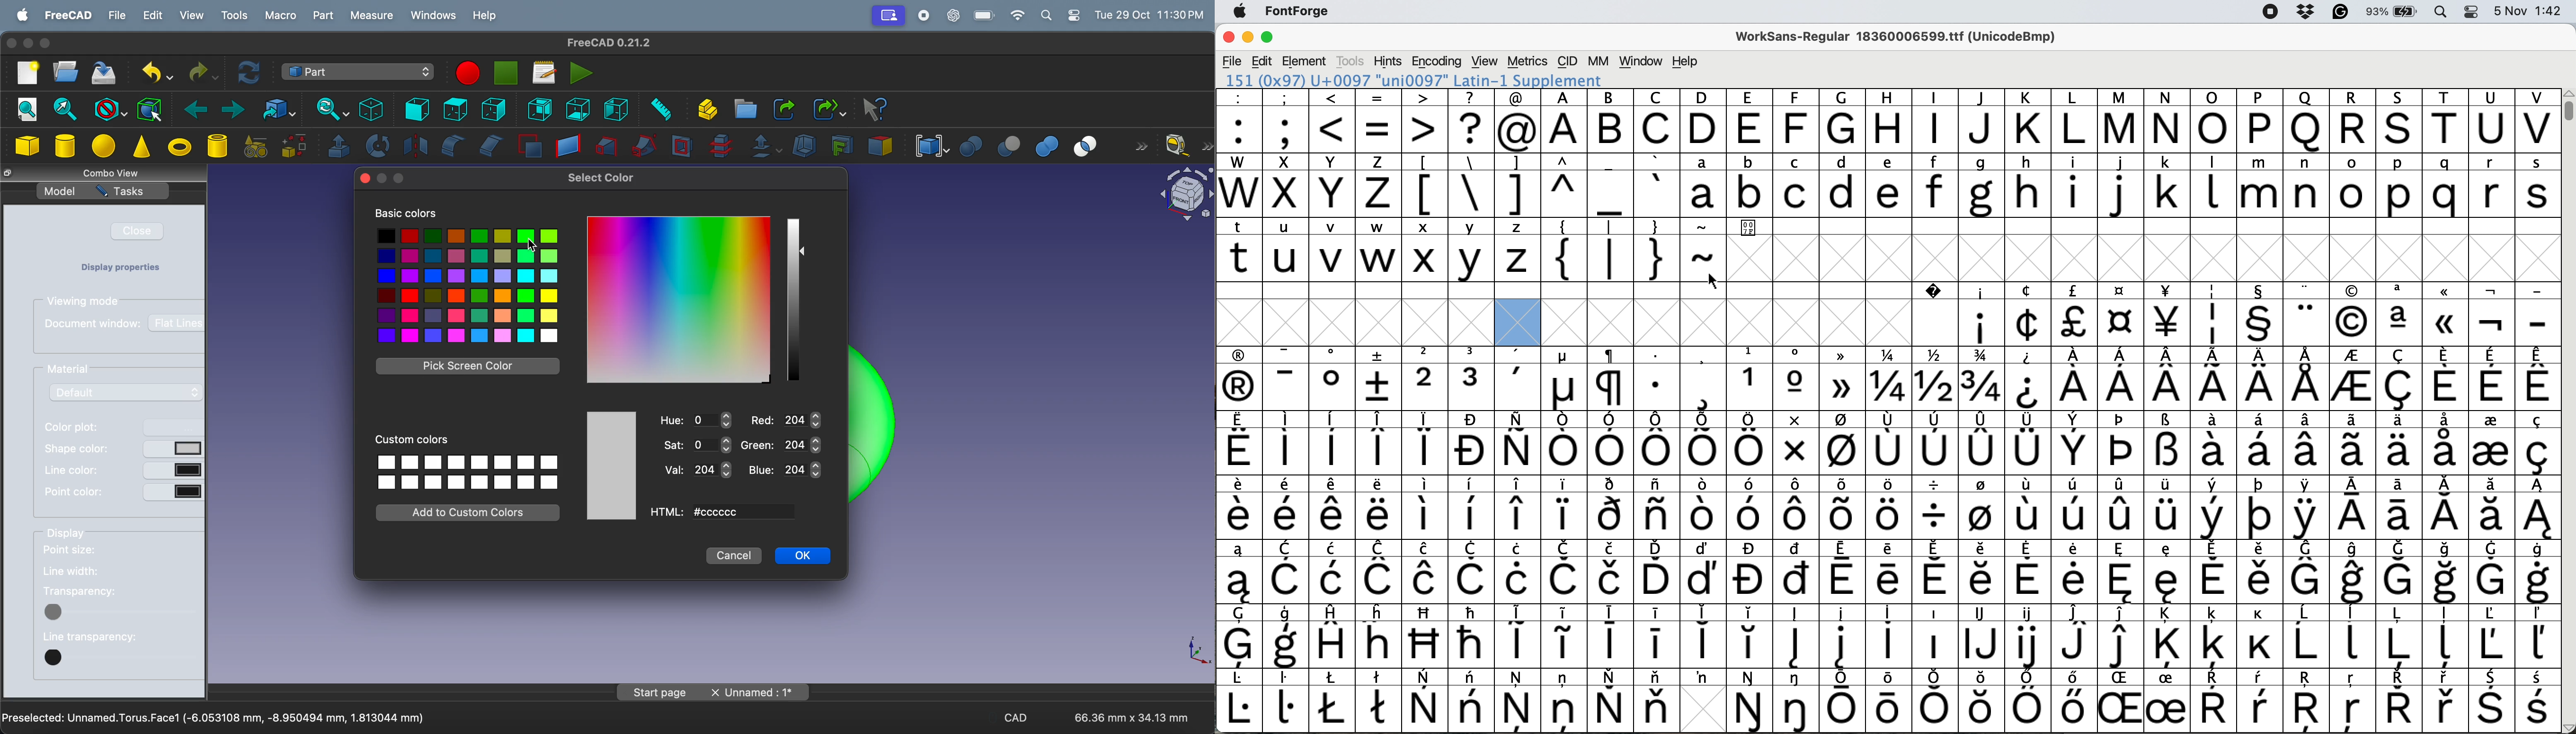 The image size is (2576, 756). I want to click on symbol, so click(1655, 635).